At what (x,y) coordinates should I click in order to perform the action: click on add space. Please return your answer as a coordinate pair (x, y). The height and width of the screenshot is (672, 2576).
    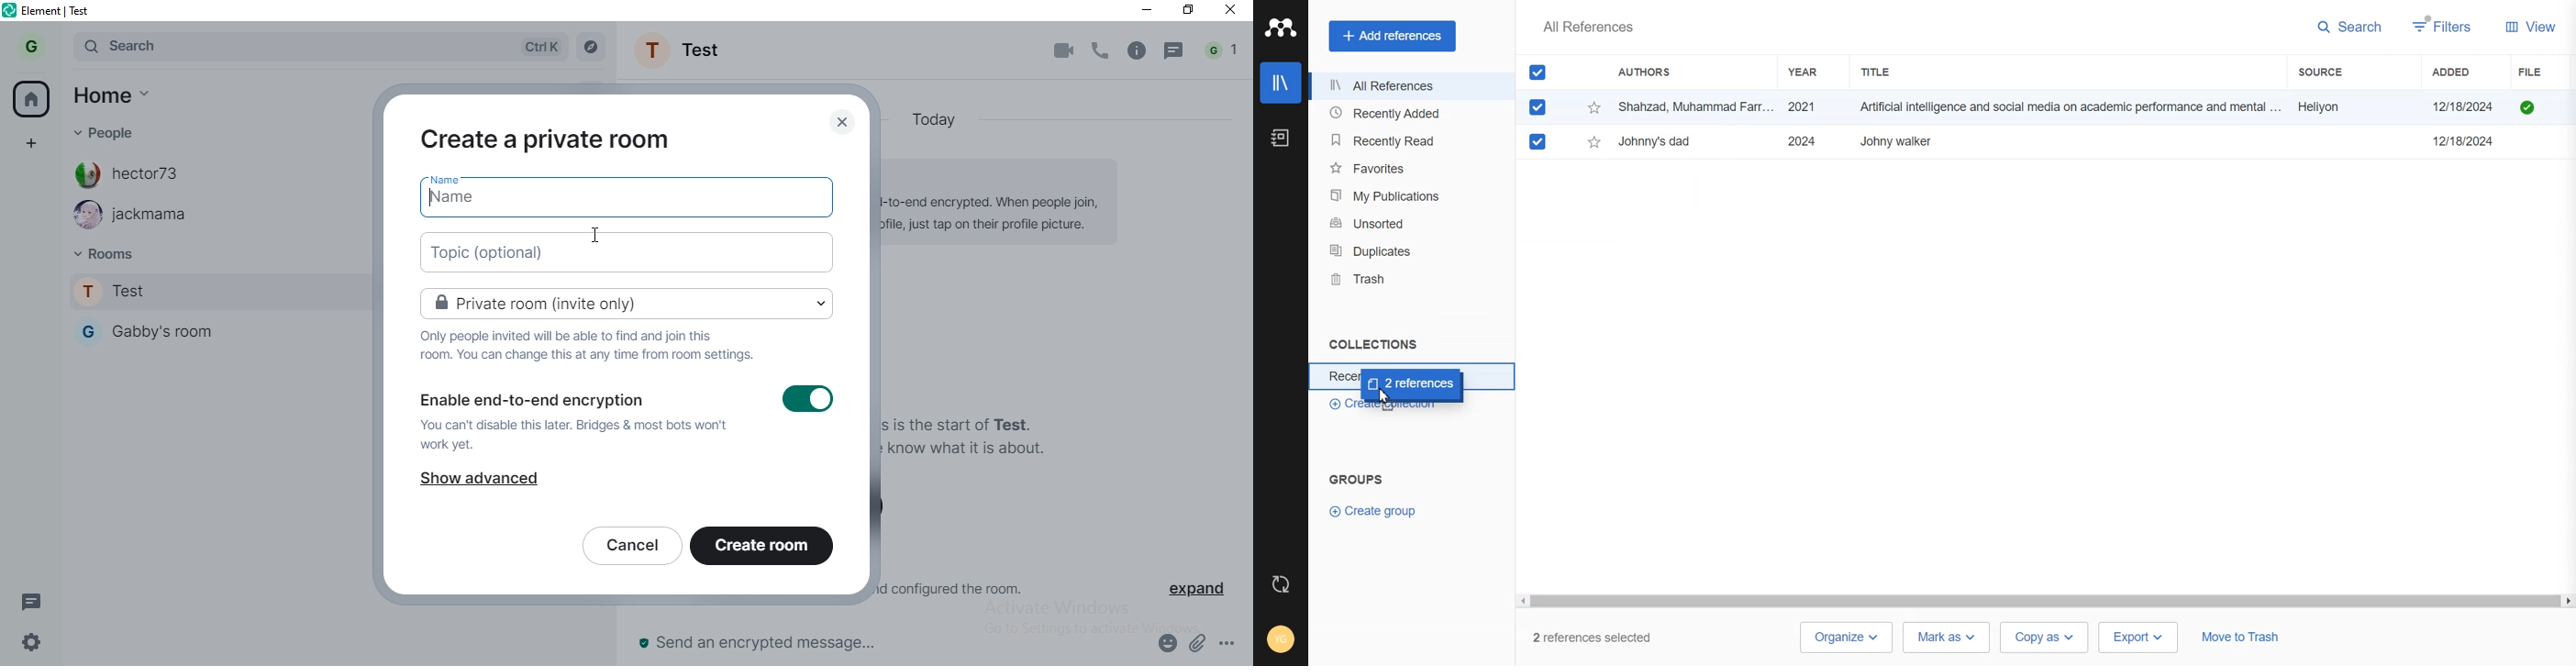
    Looking at the image, I should click on (34, 150).